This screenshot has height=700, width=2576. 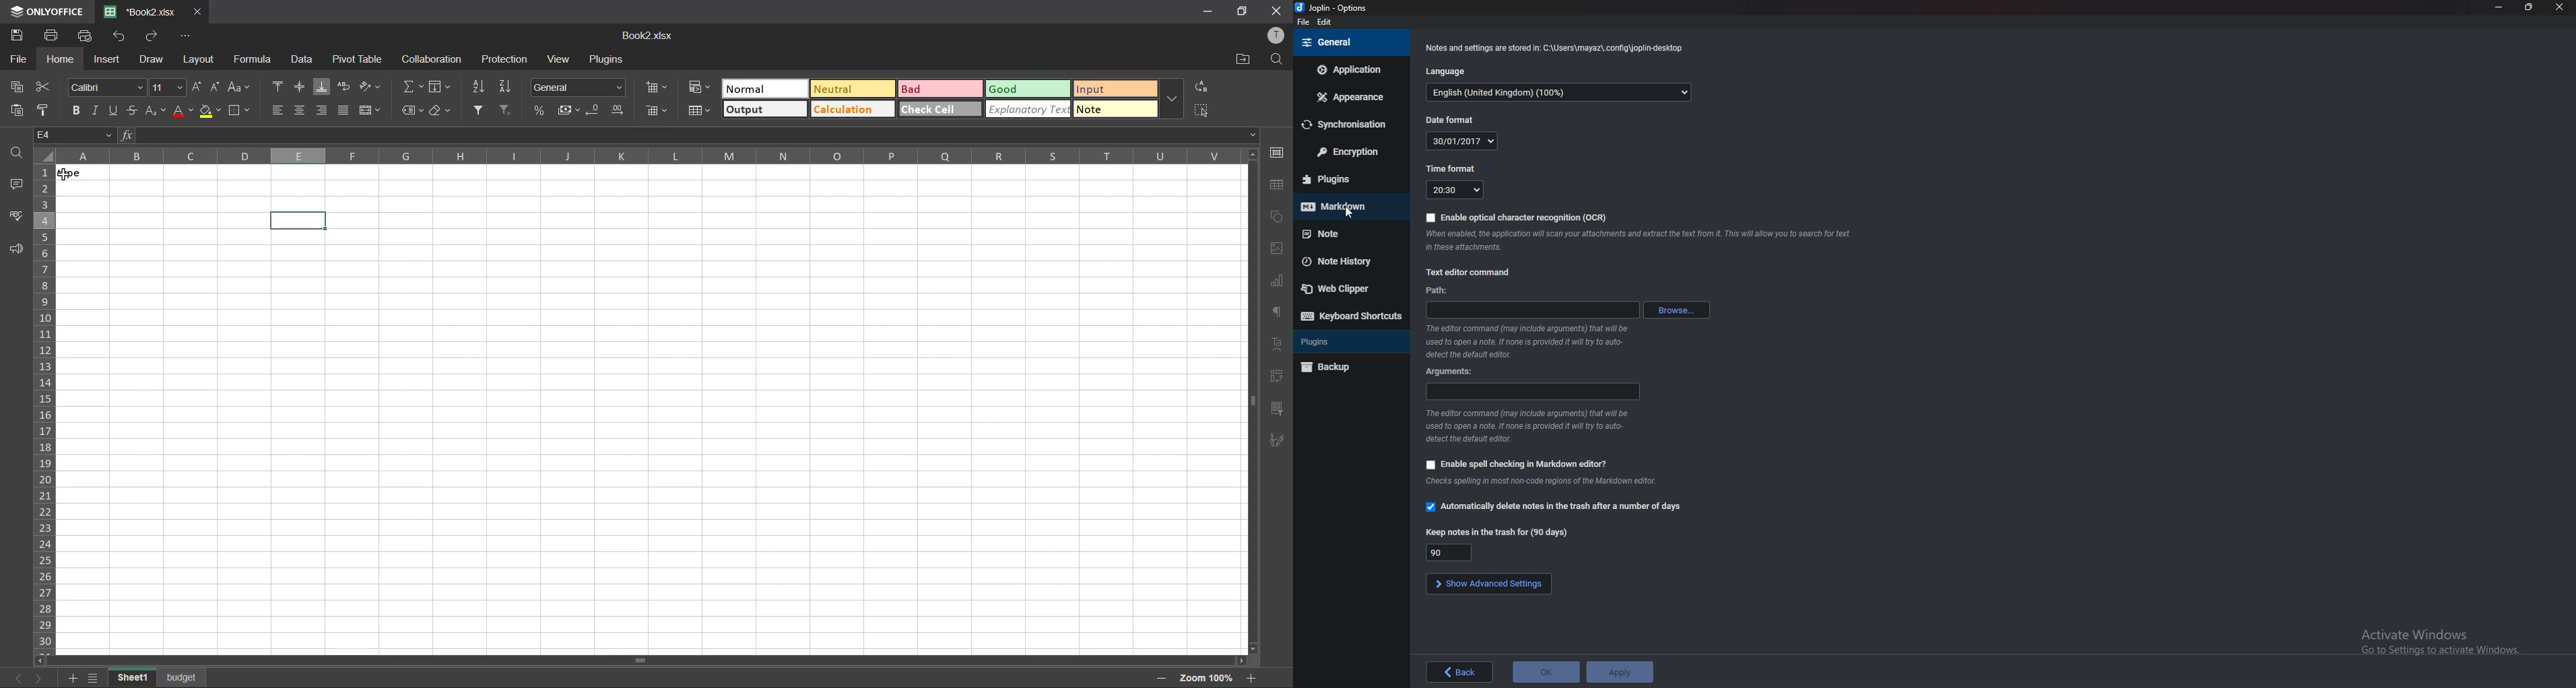 I want to click on customize quick access toolbar, so click(x=185, y=38).